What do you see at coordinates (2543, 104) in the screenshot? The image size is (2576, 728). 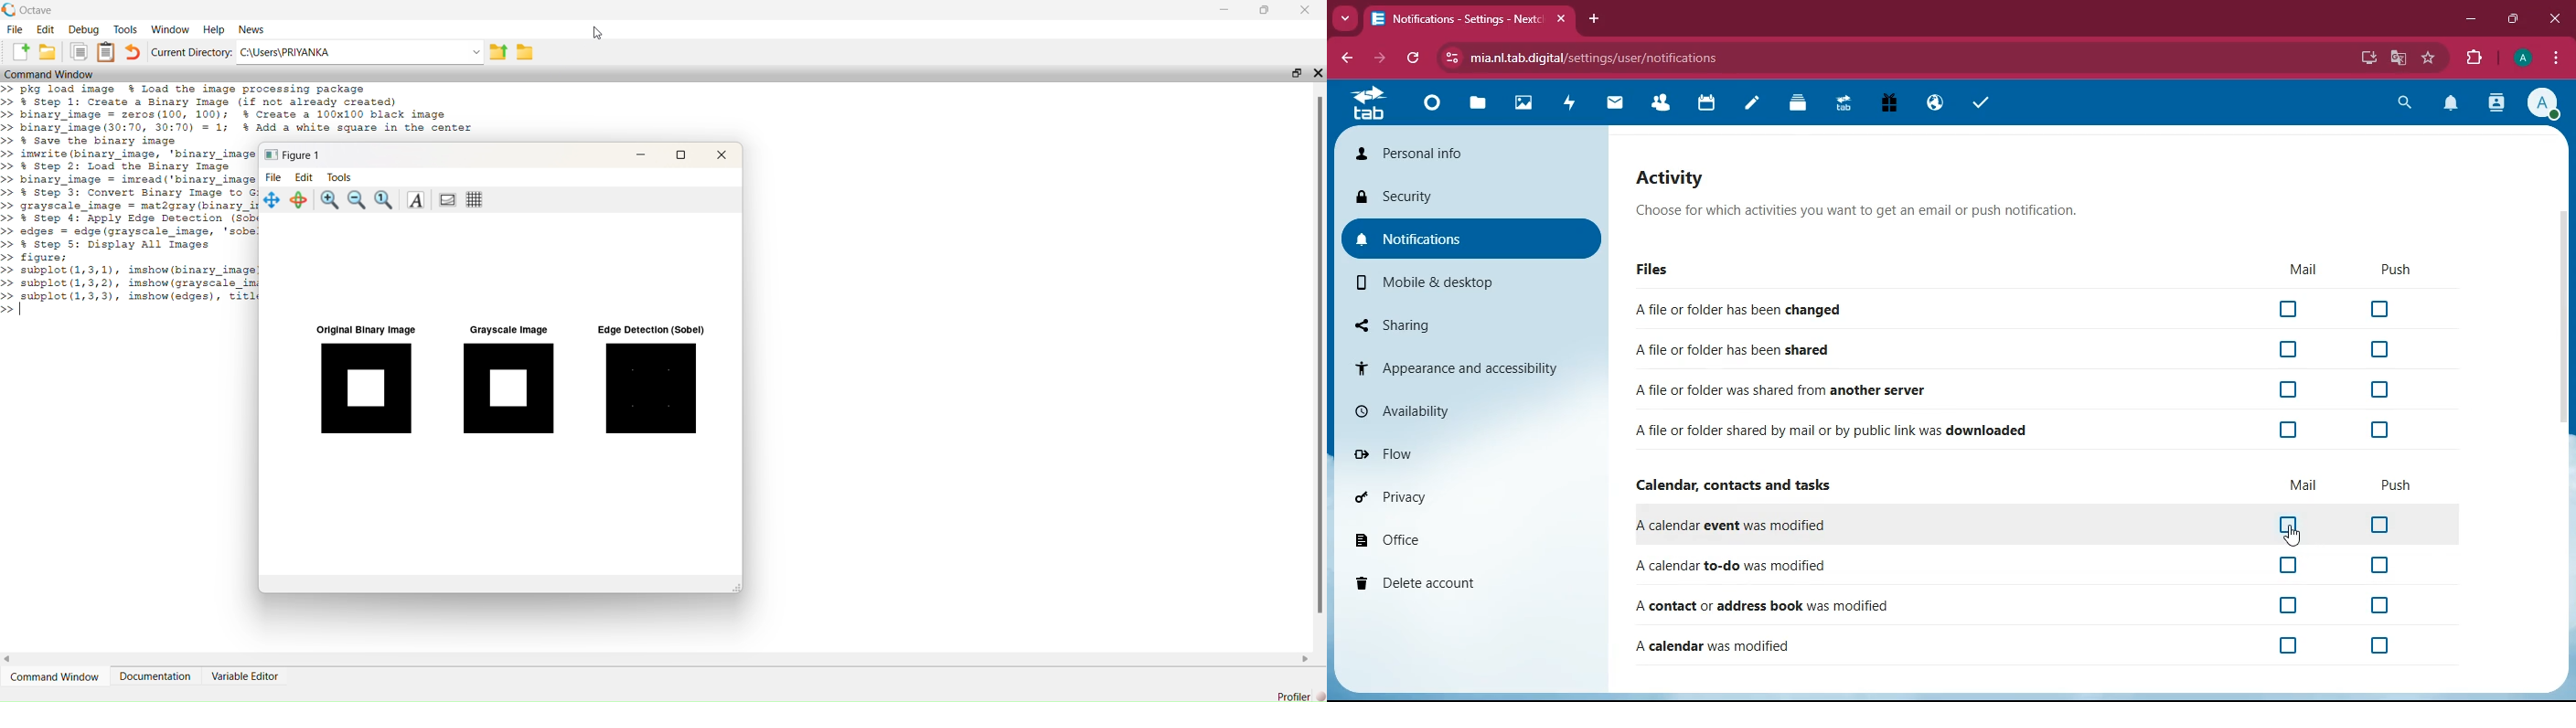 I see `profile` at bounding box center [2543, 104].